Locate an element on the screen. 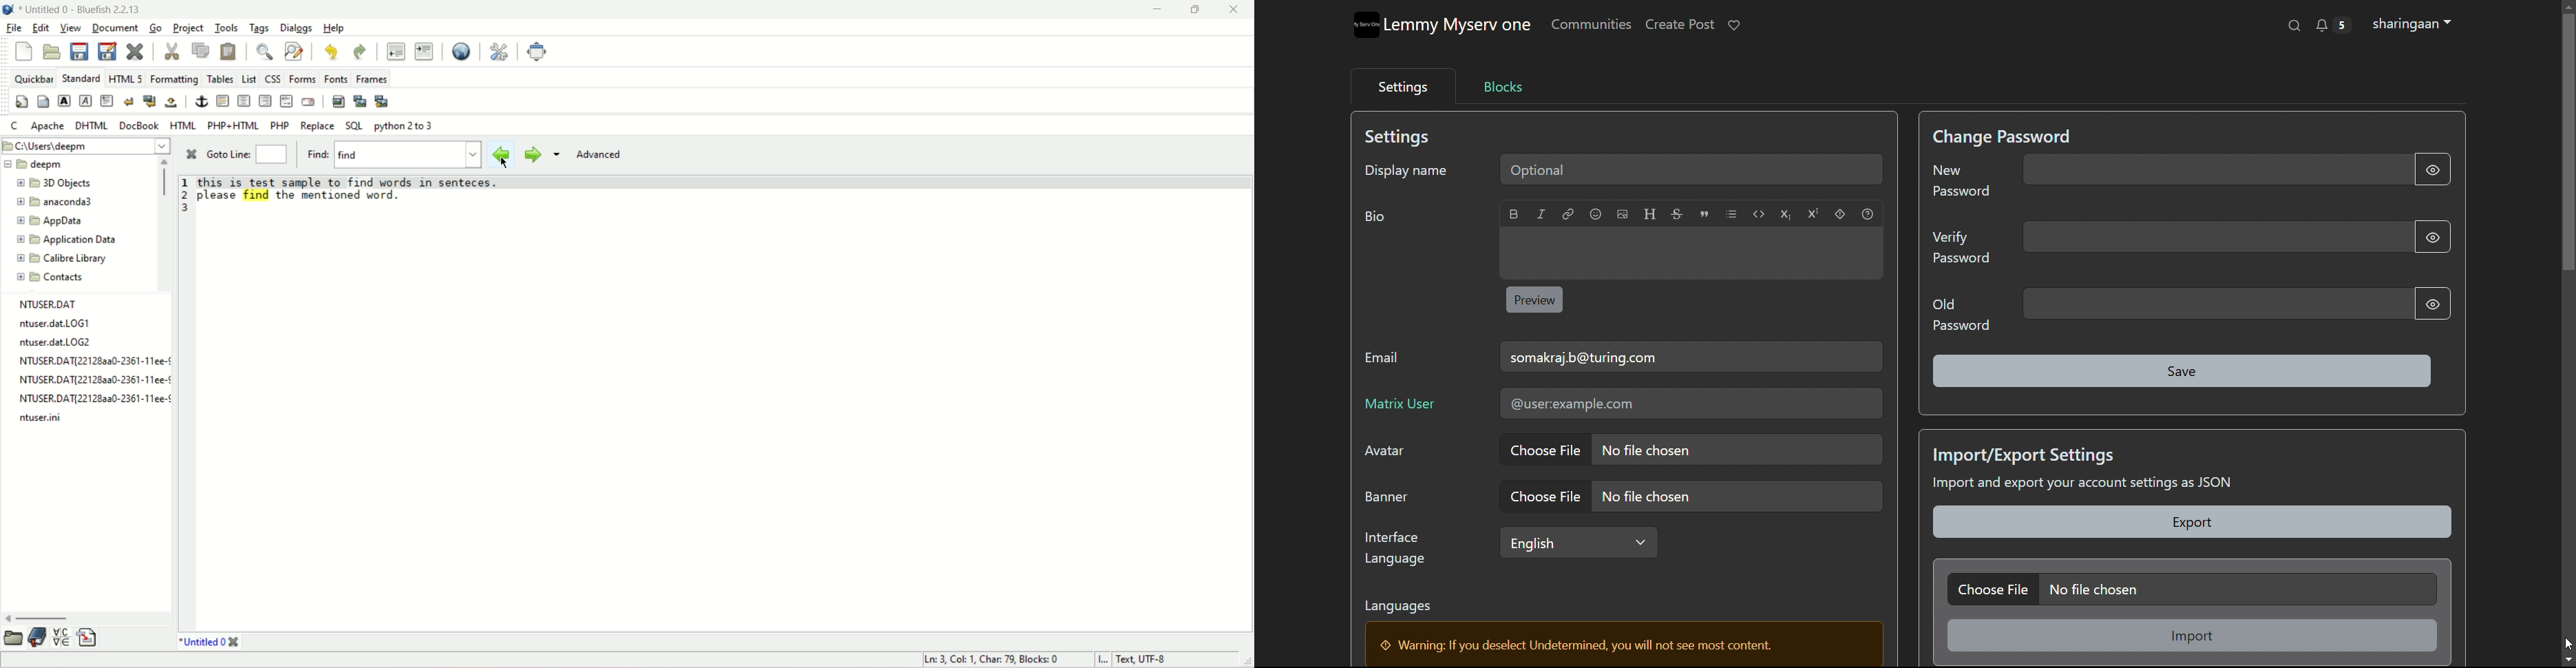 The height and width of the screenshot is (672, 2576). open is located at coordinates (52, 52).